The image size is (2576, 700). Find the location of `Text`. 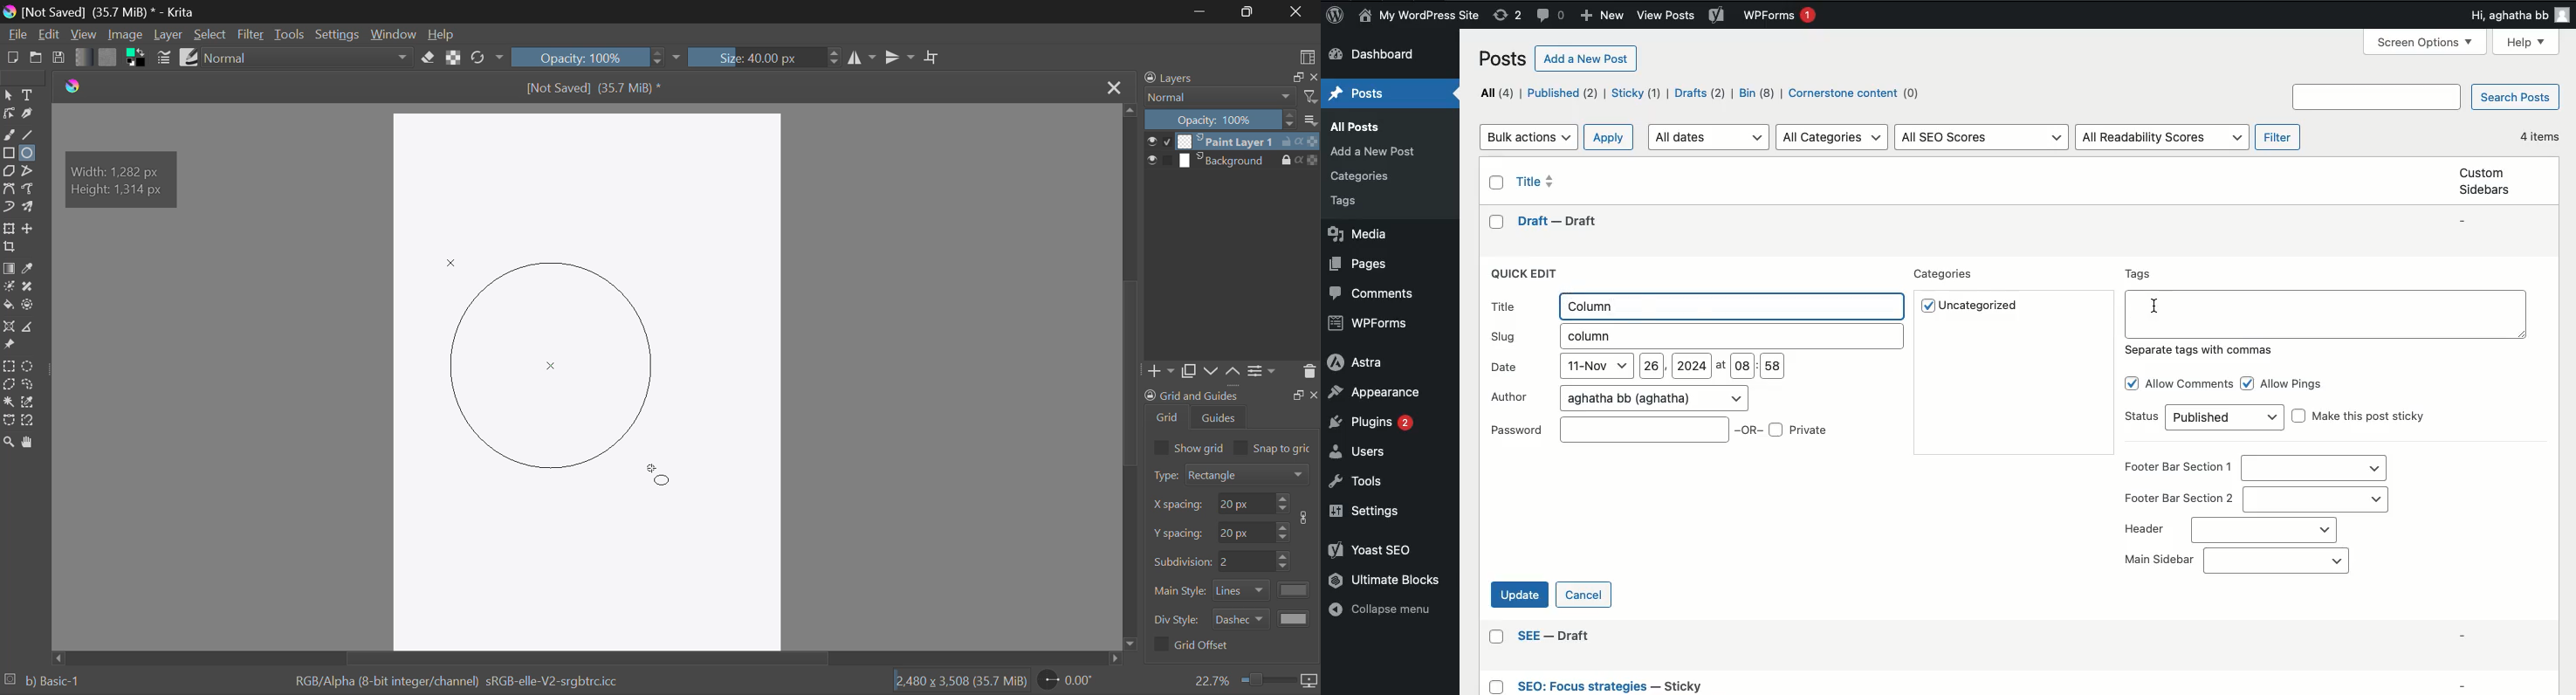

Text is located at coordinates (28, 95).